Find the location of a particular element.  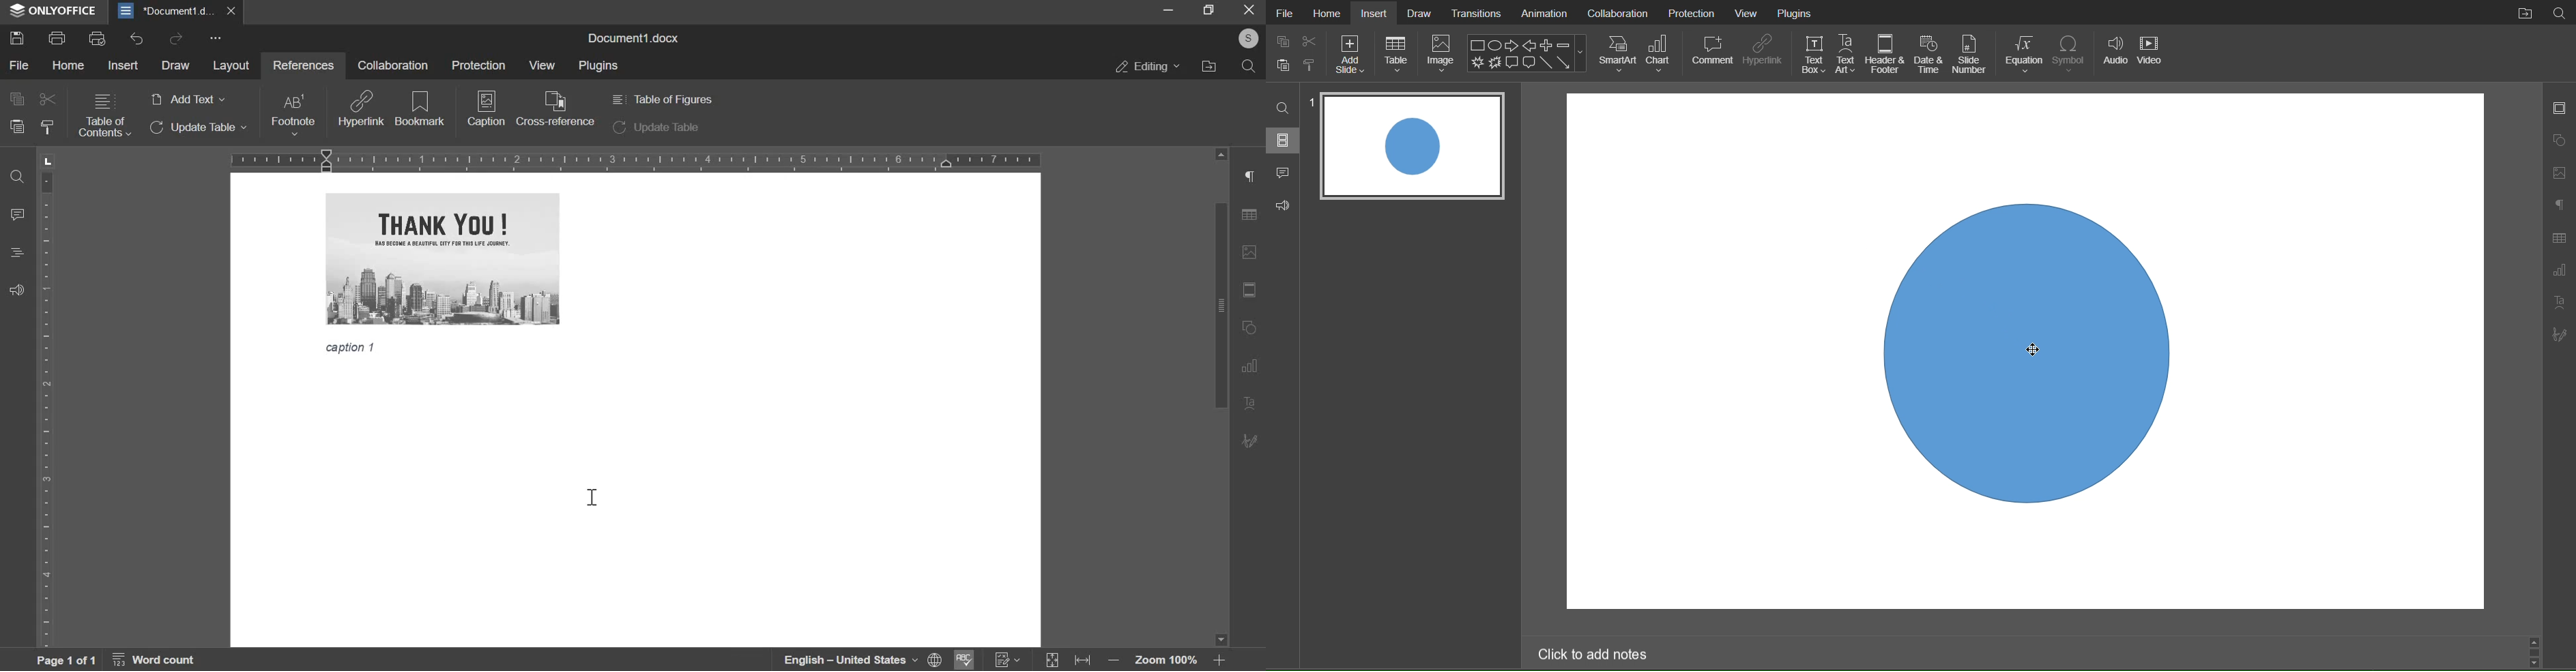

format painter is located at coordinates (1314, 66).